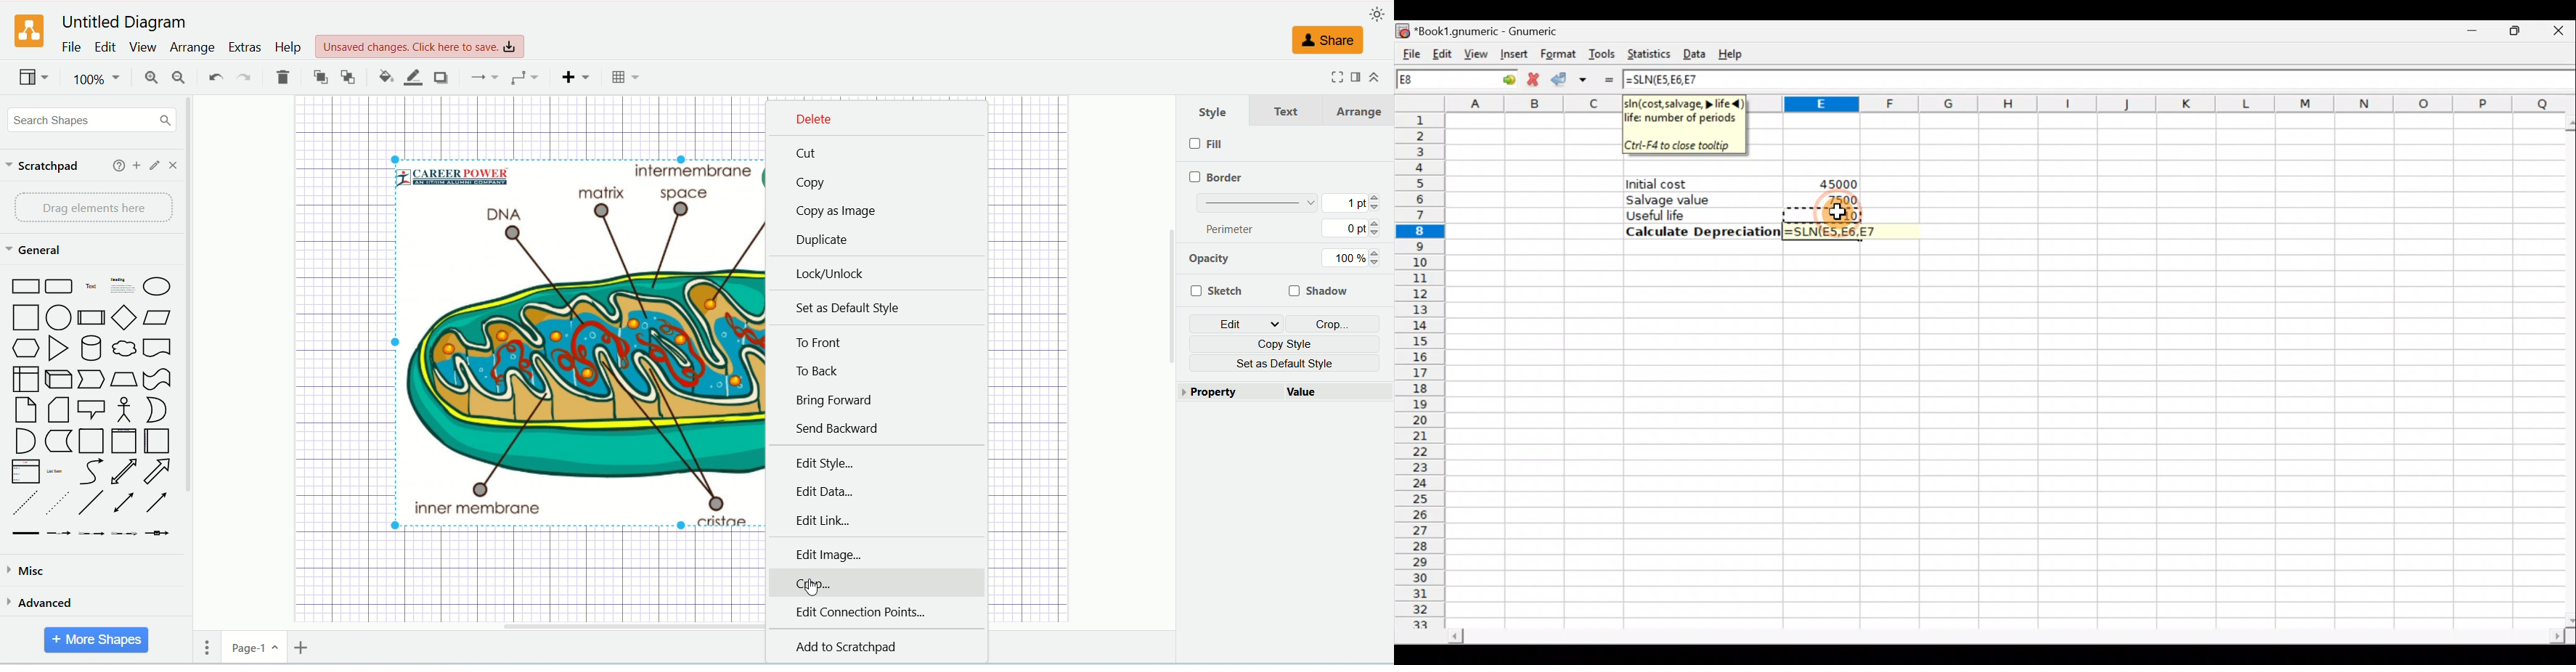 The width and height of the screenshot is (2576, 672). What do you see at coordinates (94, 473) in the screenshot?
I see `Curves` at bounding box center [94, 473].